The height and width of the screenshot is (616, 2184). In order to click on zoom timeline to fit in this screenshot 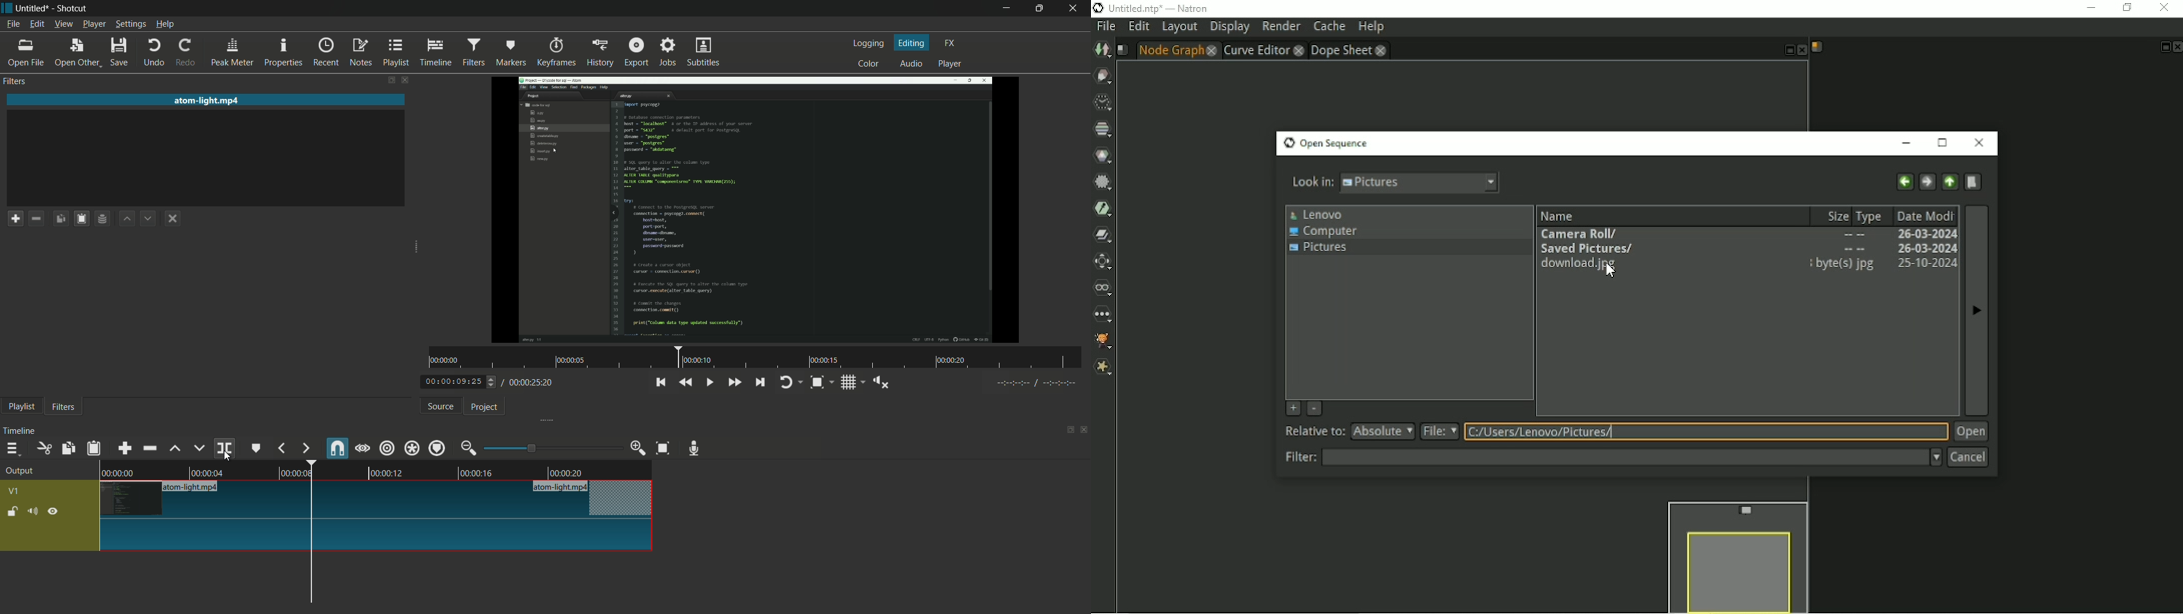, I will do `click(823, 382)`.